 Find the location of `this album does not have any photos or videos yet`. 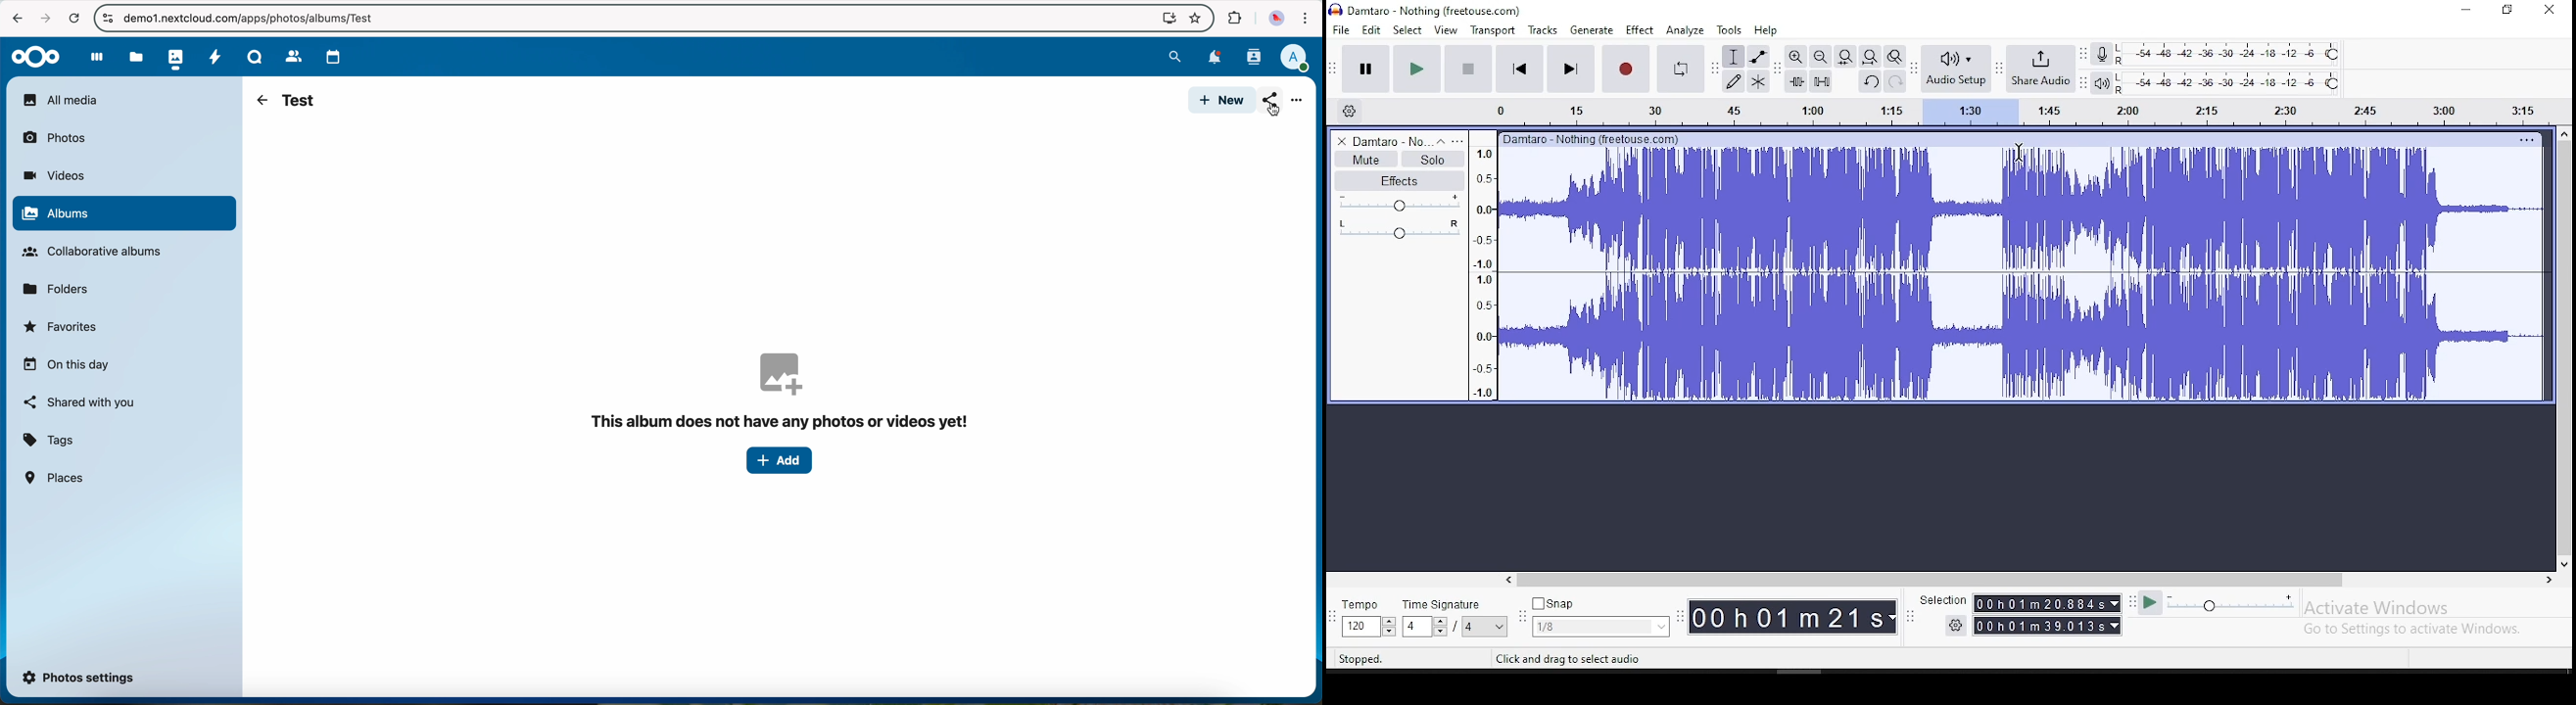

this album does not have any photos or videos yet is located at coordinates (785, 390).